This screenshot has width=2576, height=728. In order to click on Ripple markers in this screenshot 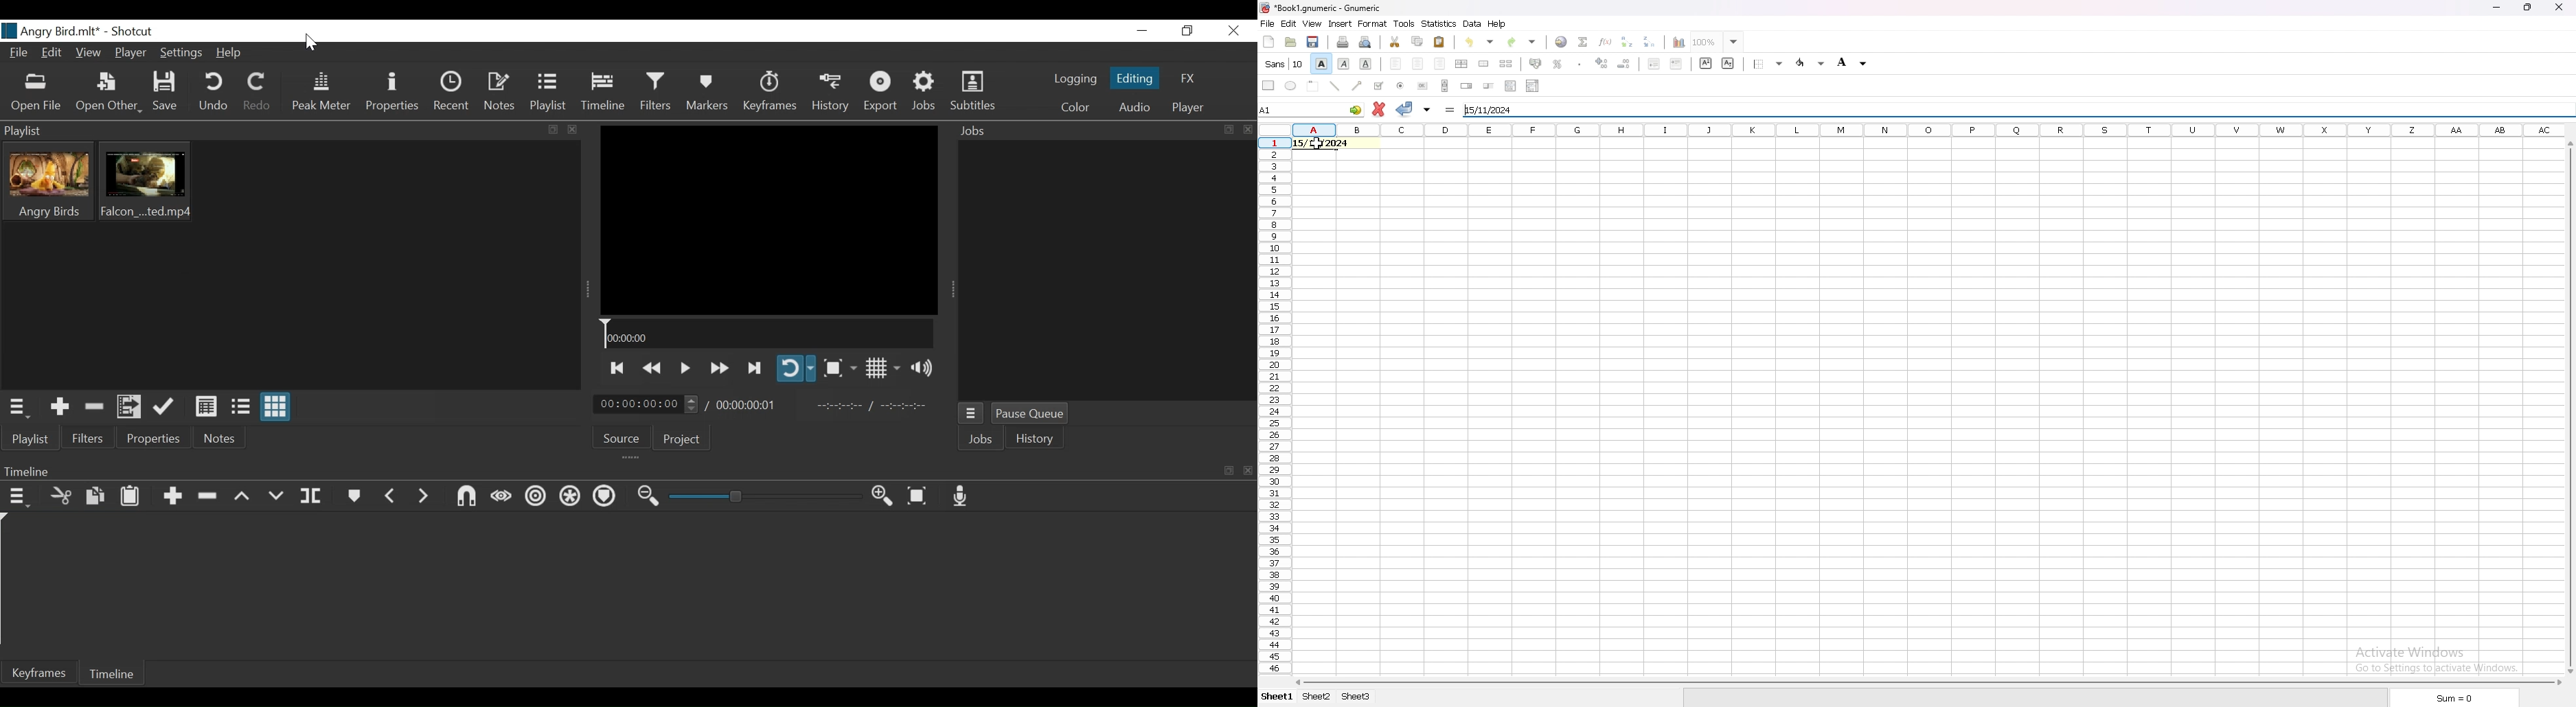, I will do `click(606, 497)`.